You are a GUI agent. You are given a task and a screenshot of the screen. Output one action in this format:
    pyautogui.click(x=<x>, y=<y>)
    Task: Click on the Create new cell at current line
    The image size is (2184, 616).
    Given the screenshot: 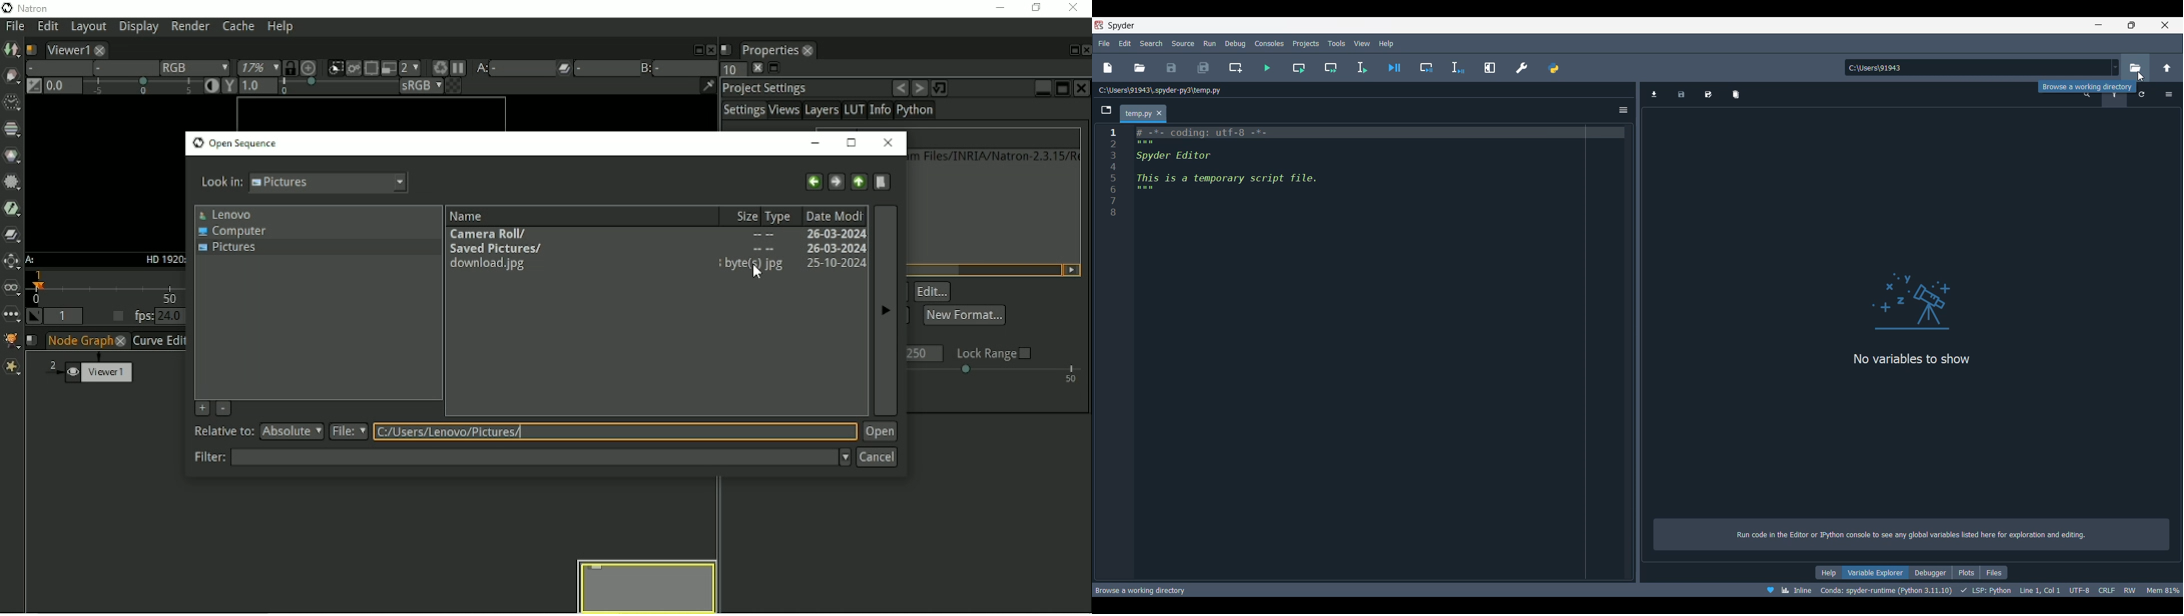 What is the action you would take?
    pyautogui.click(x=1235, y=68)
    